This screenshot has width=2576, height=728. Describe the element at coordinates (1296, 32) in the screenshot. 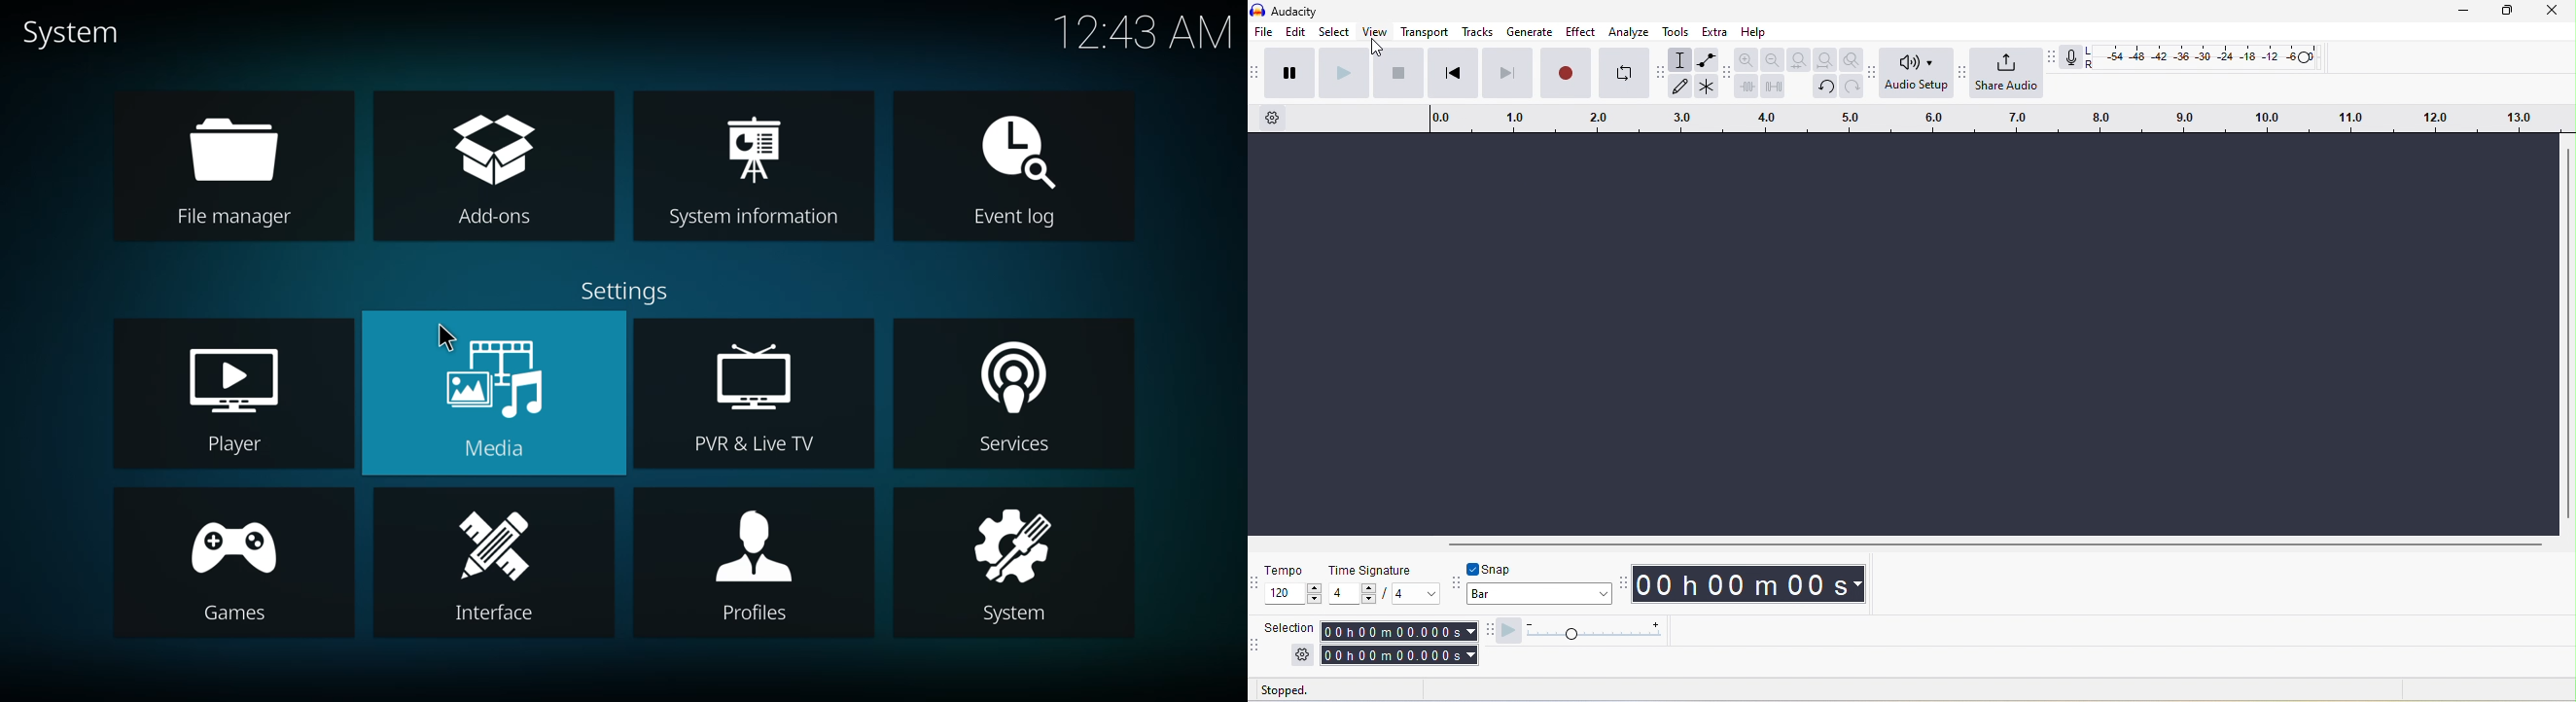

I see `edit` at that location.